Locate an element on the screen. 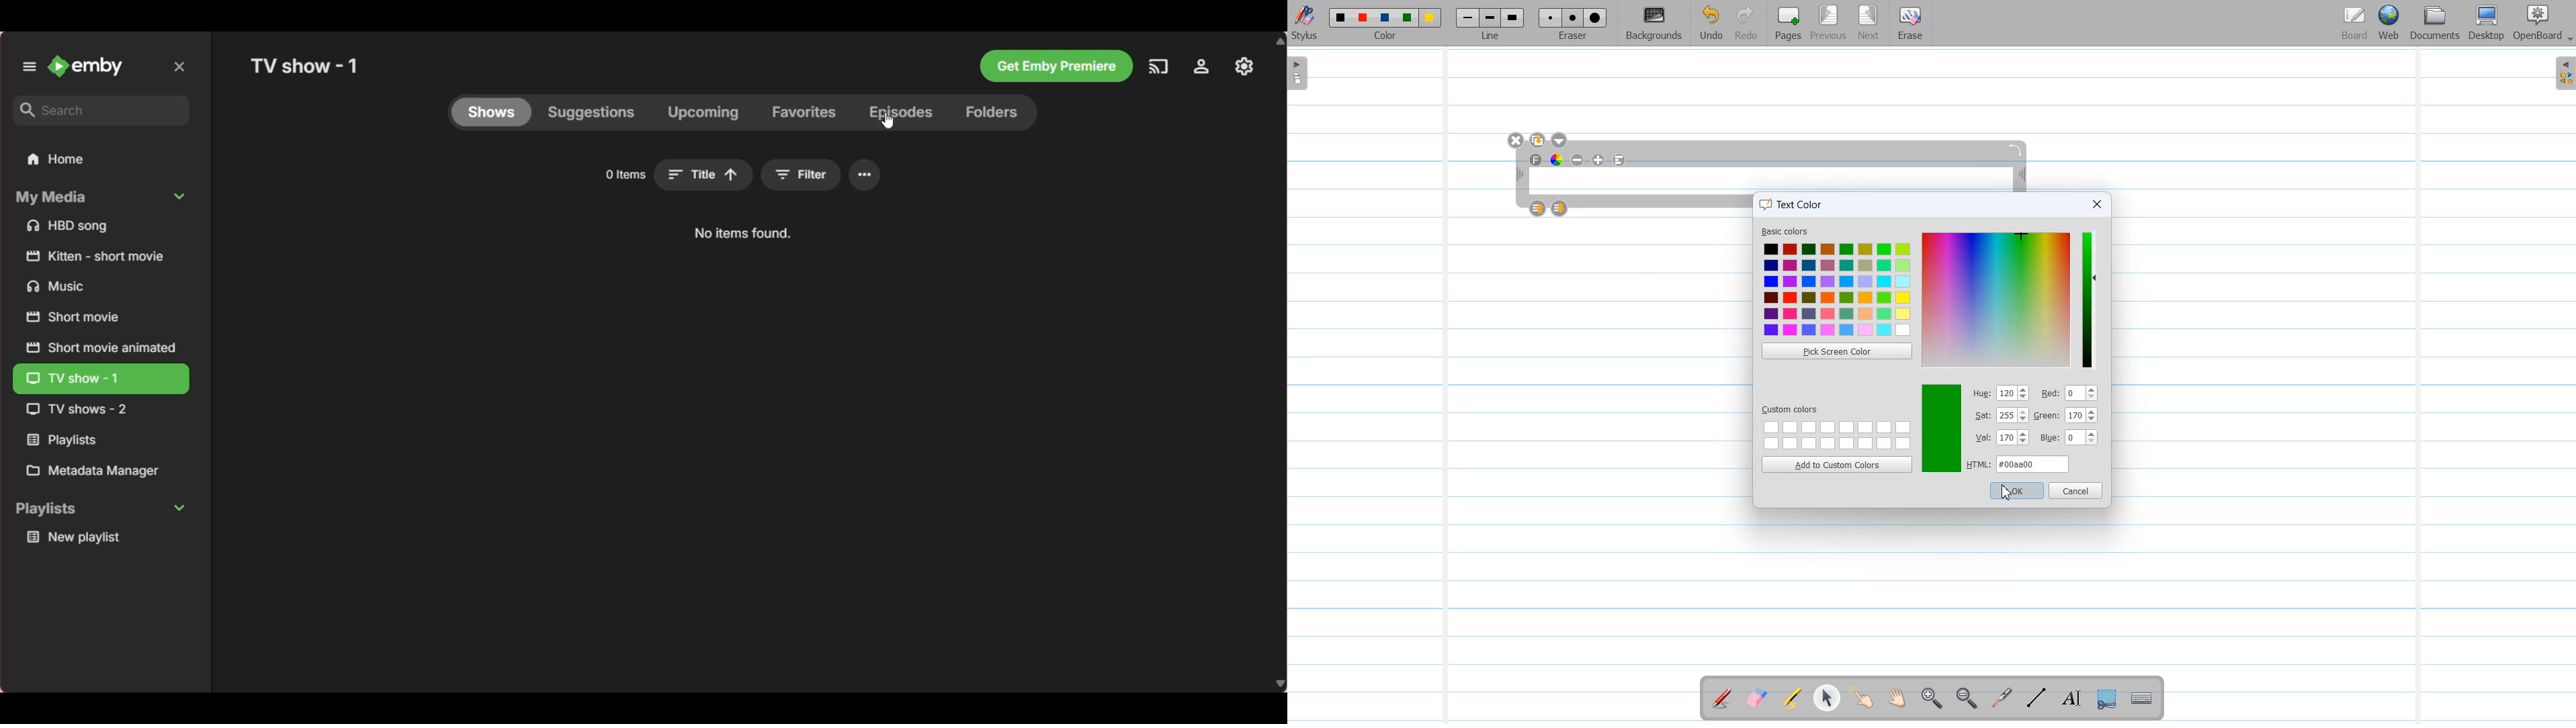  Color Code HTML is located at coordinates (2018, 464).